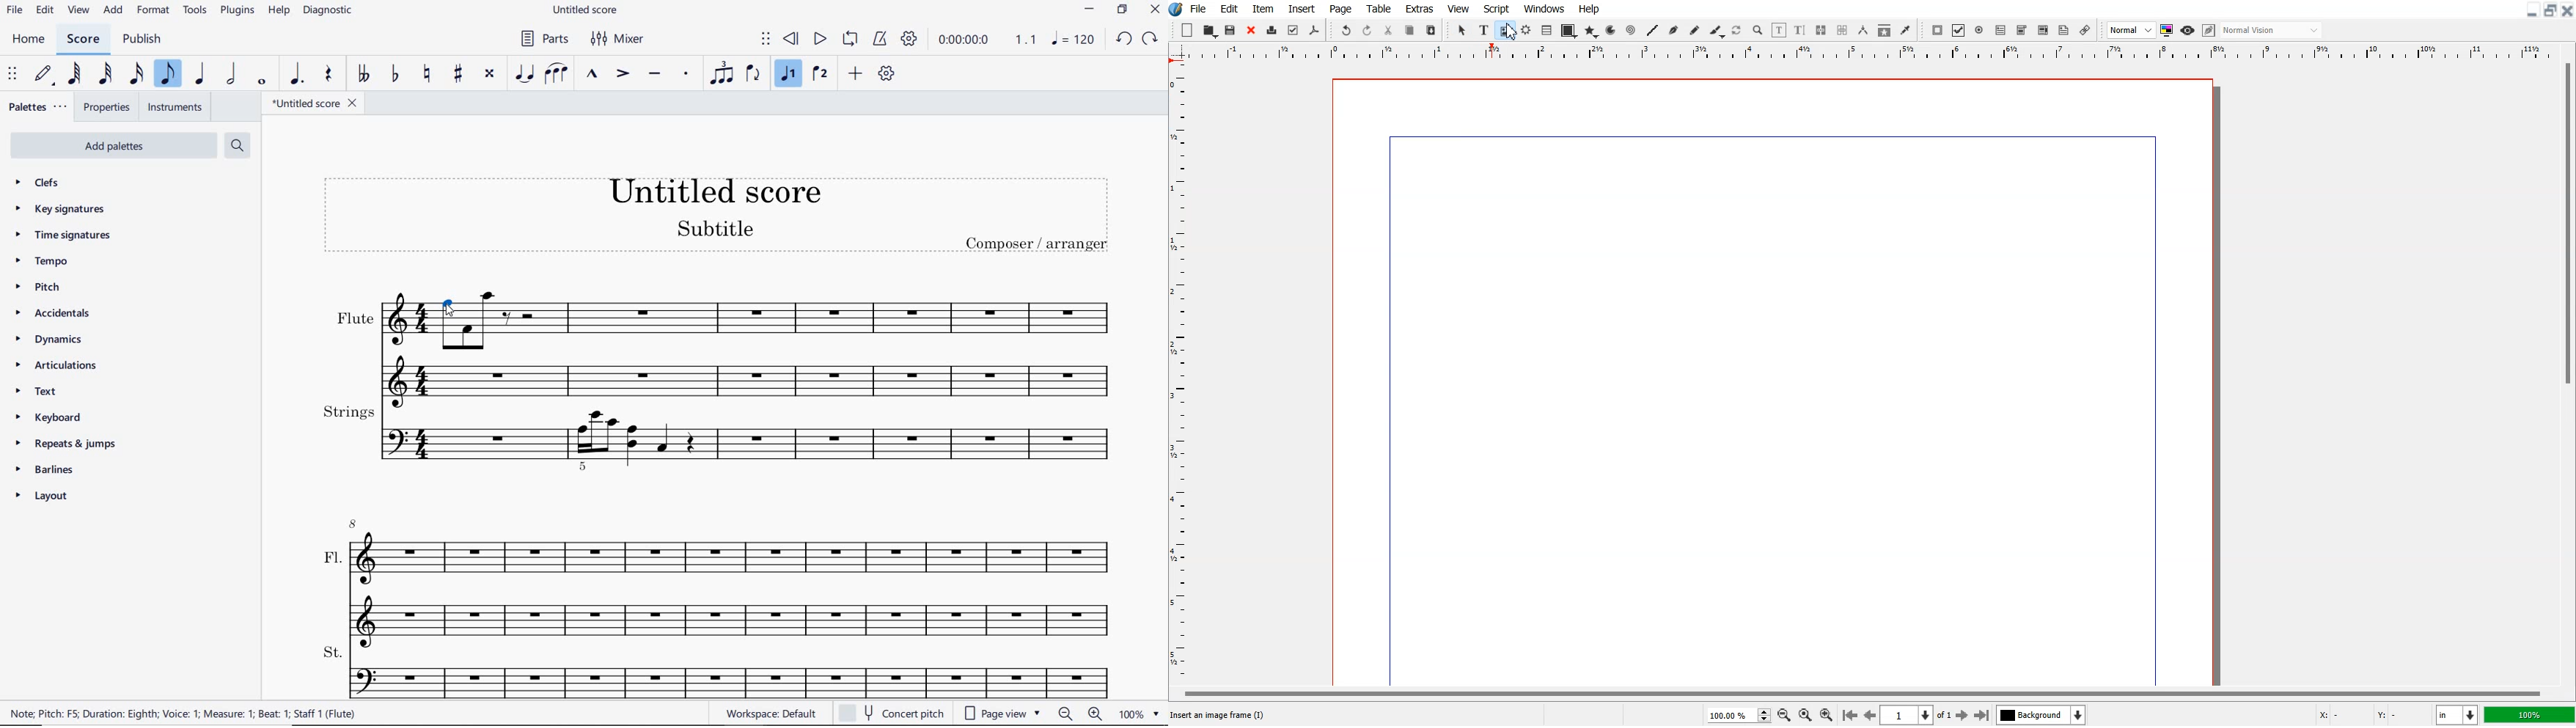  What do you see at coordinates (2085, 30) in the screenshot?
I see `Link Annotation` at bounding box center [2085, 30].